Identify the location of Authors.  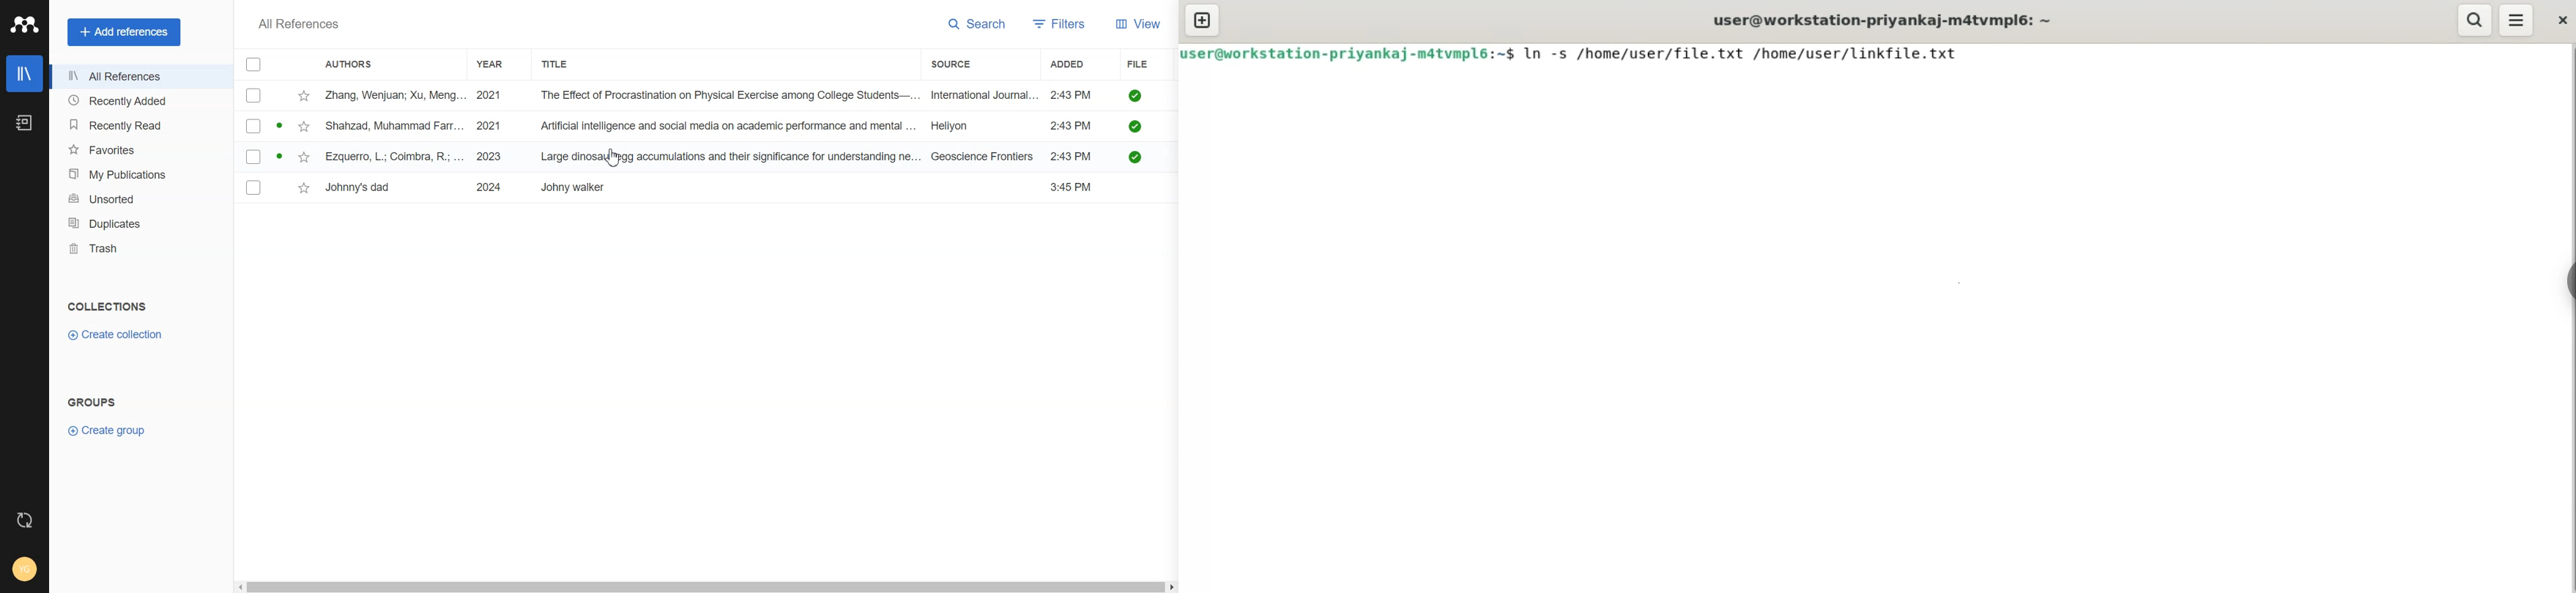
(356, 62).